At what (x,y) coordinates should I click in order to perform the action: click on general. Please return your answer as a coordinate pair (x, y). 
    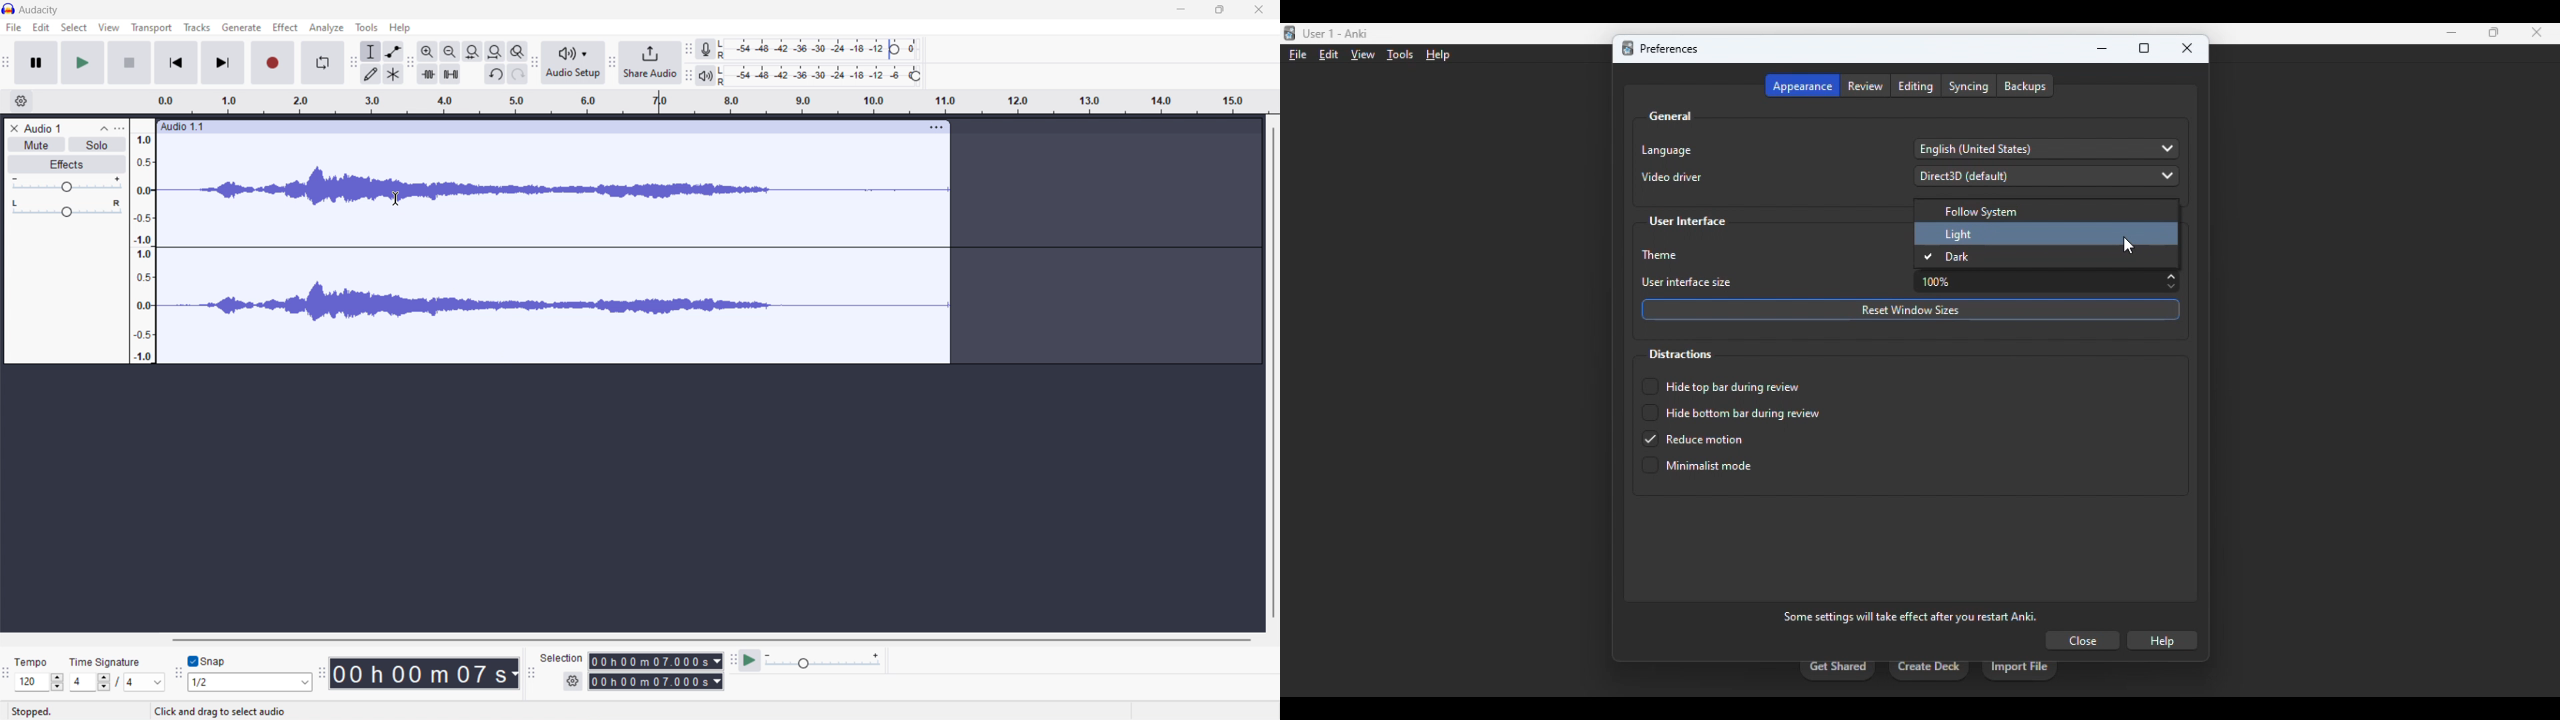
    Looking at the image, I should click on (1670, 116).